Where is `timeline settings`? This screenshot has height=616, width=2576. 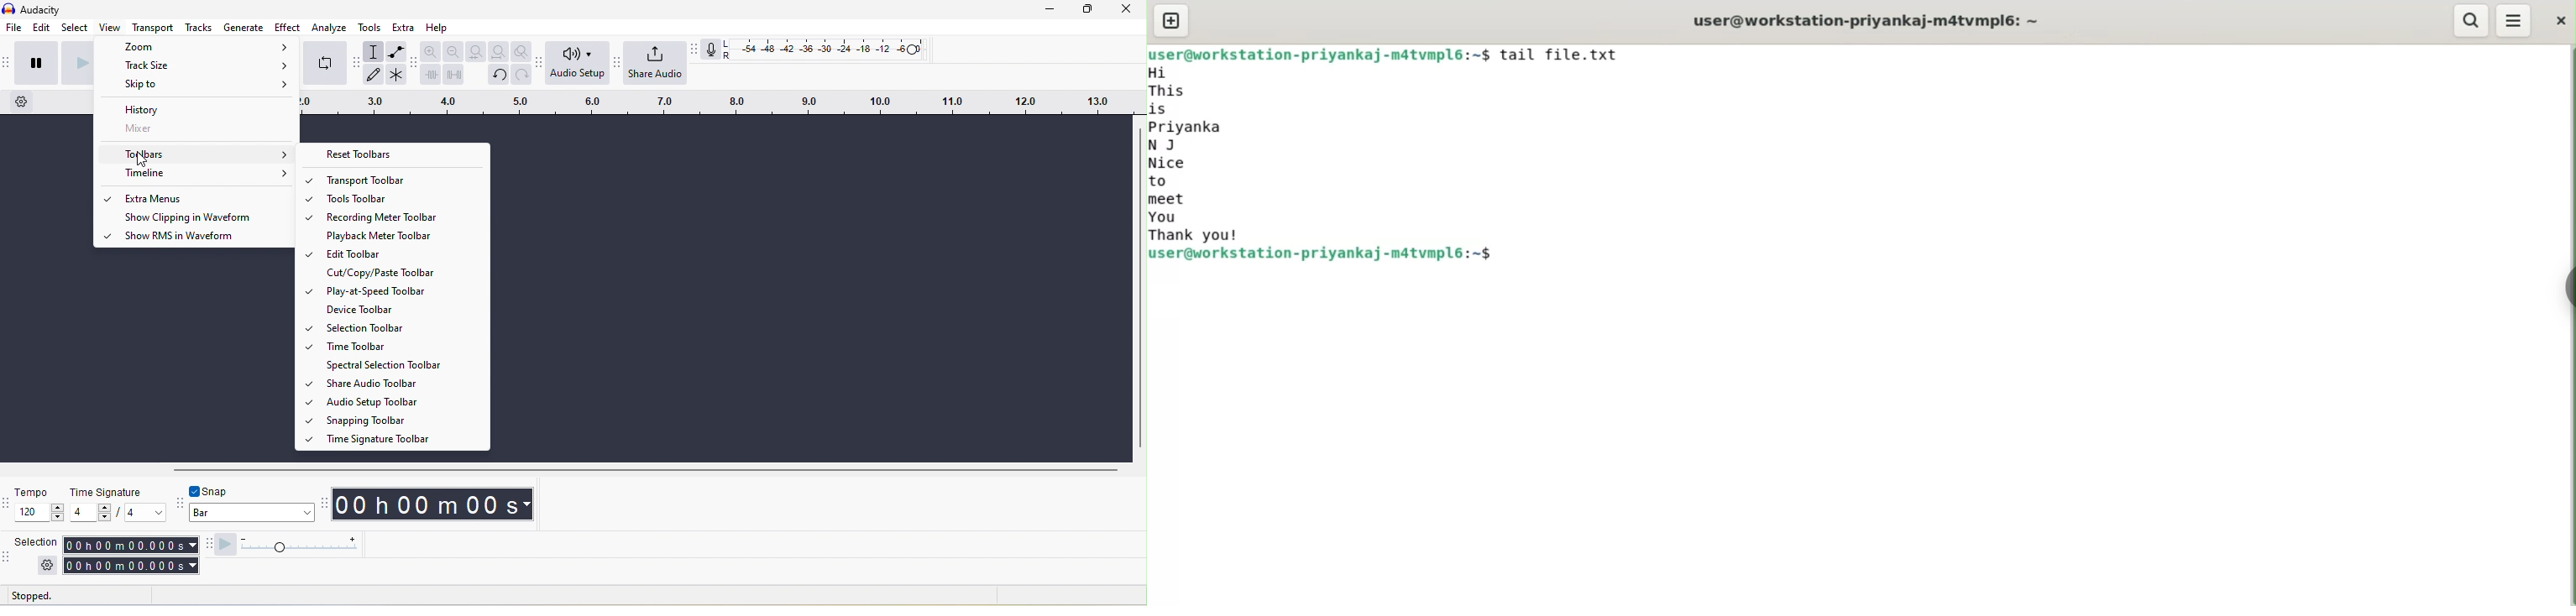 timeline settings is located at coordinates (22, 102).